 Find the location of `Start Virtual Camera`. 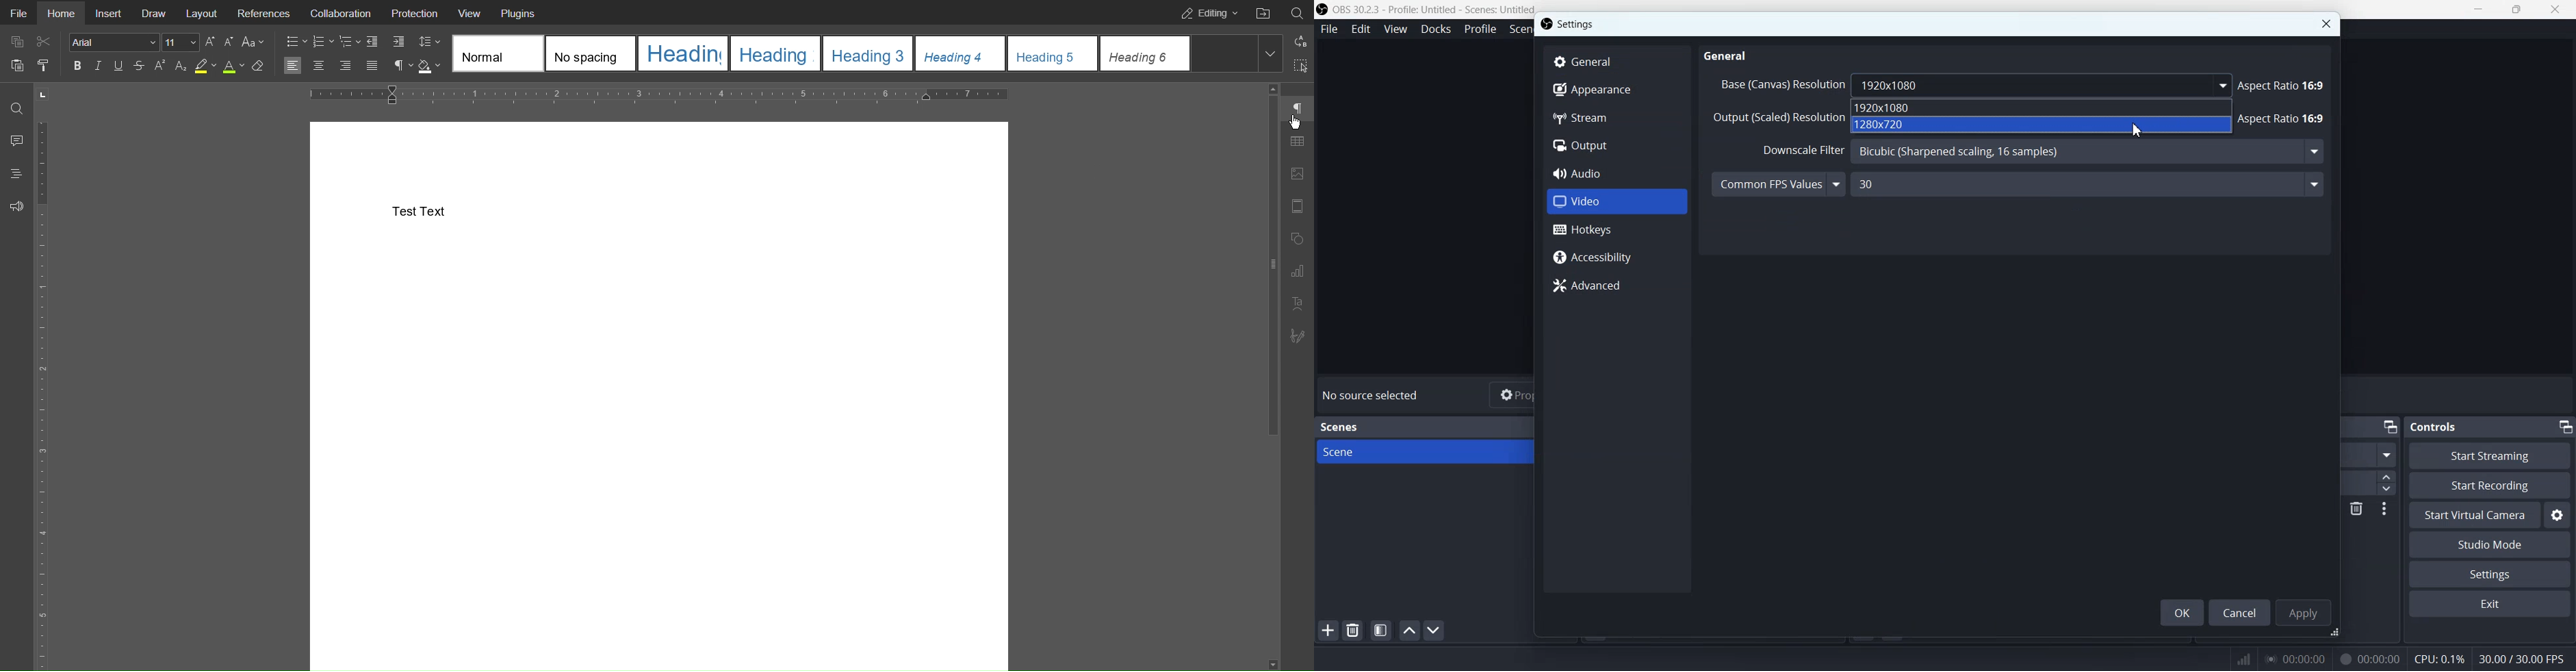

Start Virtual Camera is located at coordinates (2475, 514).